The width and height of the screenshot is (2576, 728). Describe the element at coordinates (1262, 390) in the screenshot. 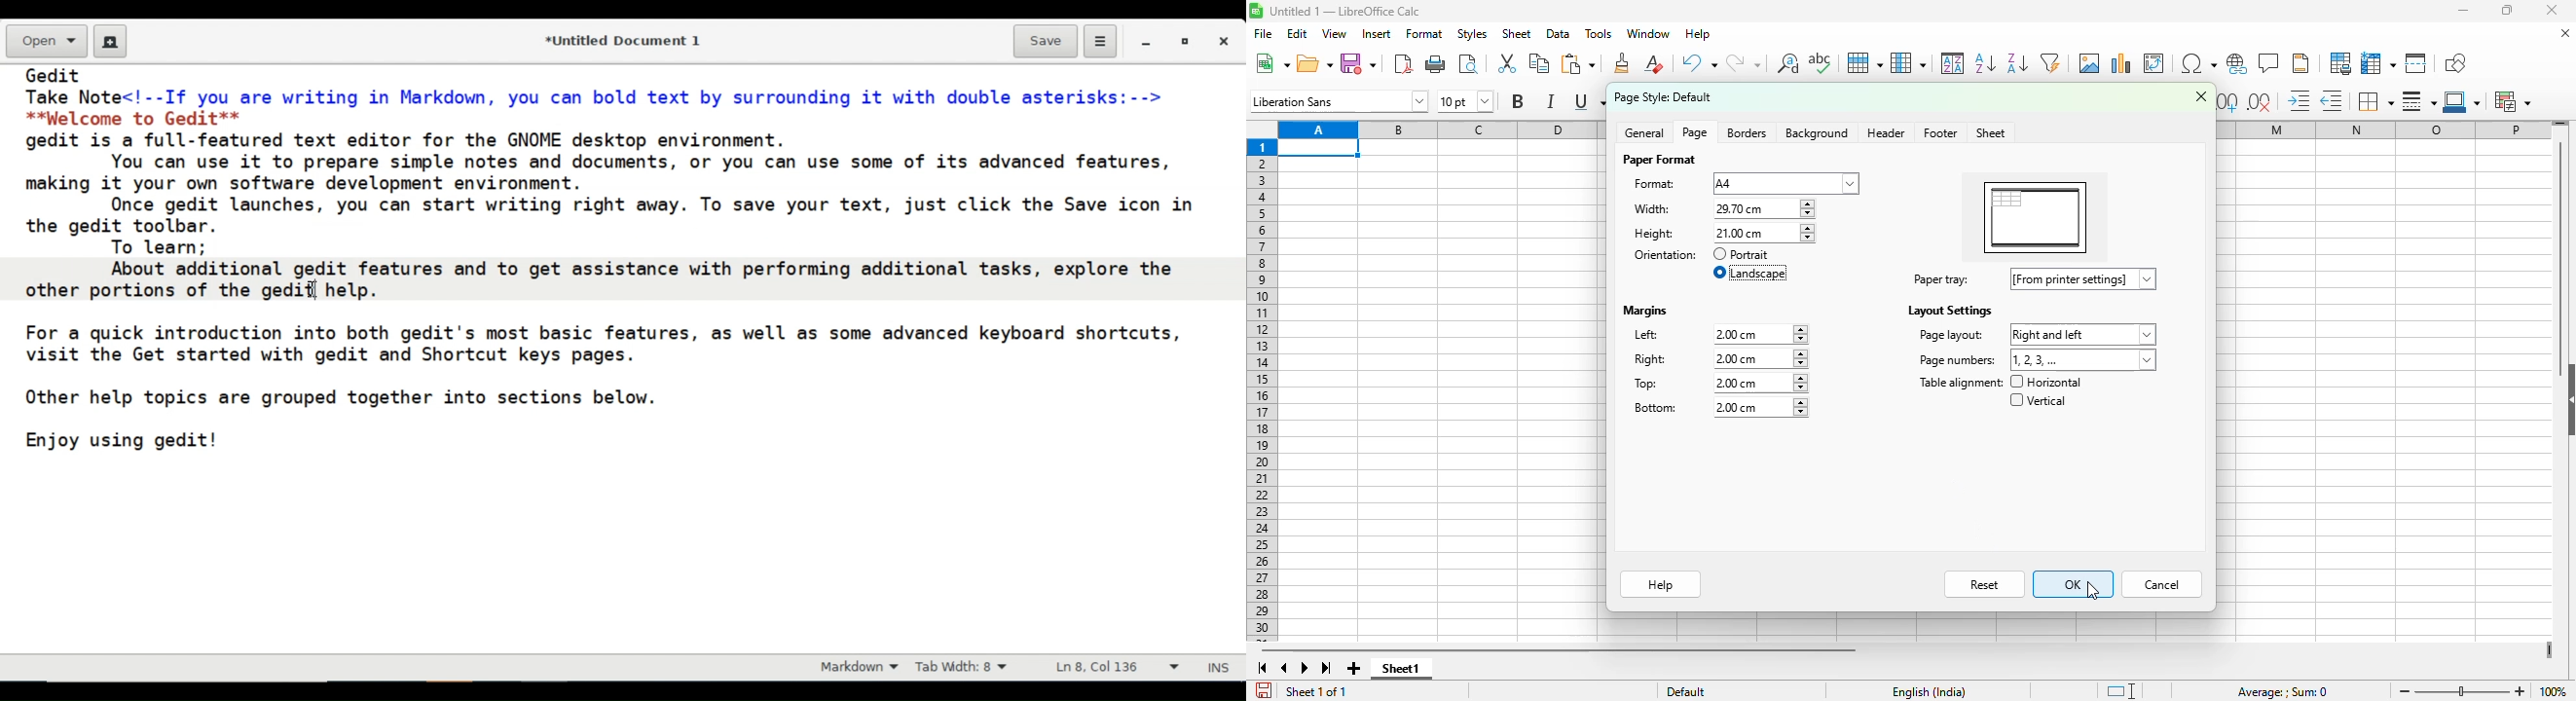

I see `rows` at that location.